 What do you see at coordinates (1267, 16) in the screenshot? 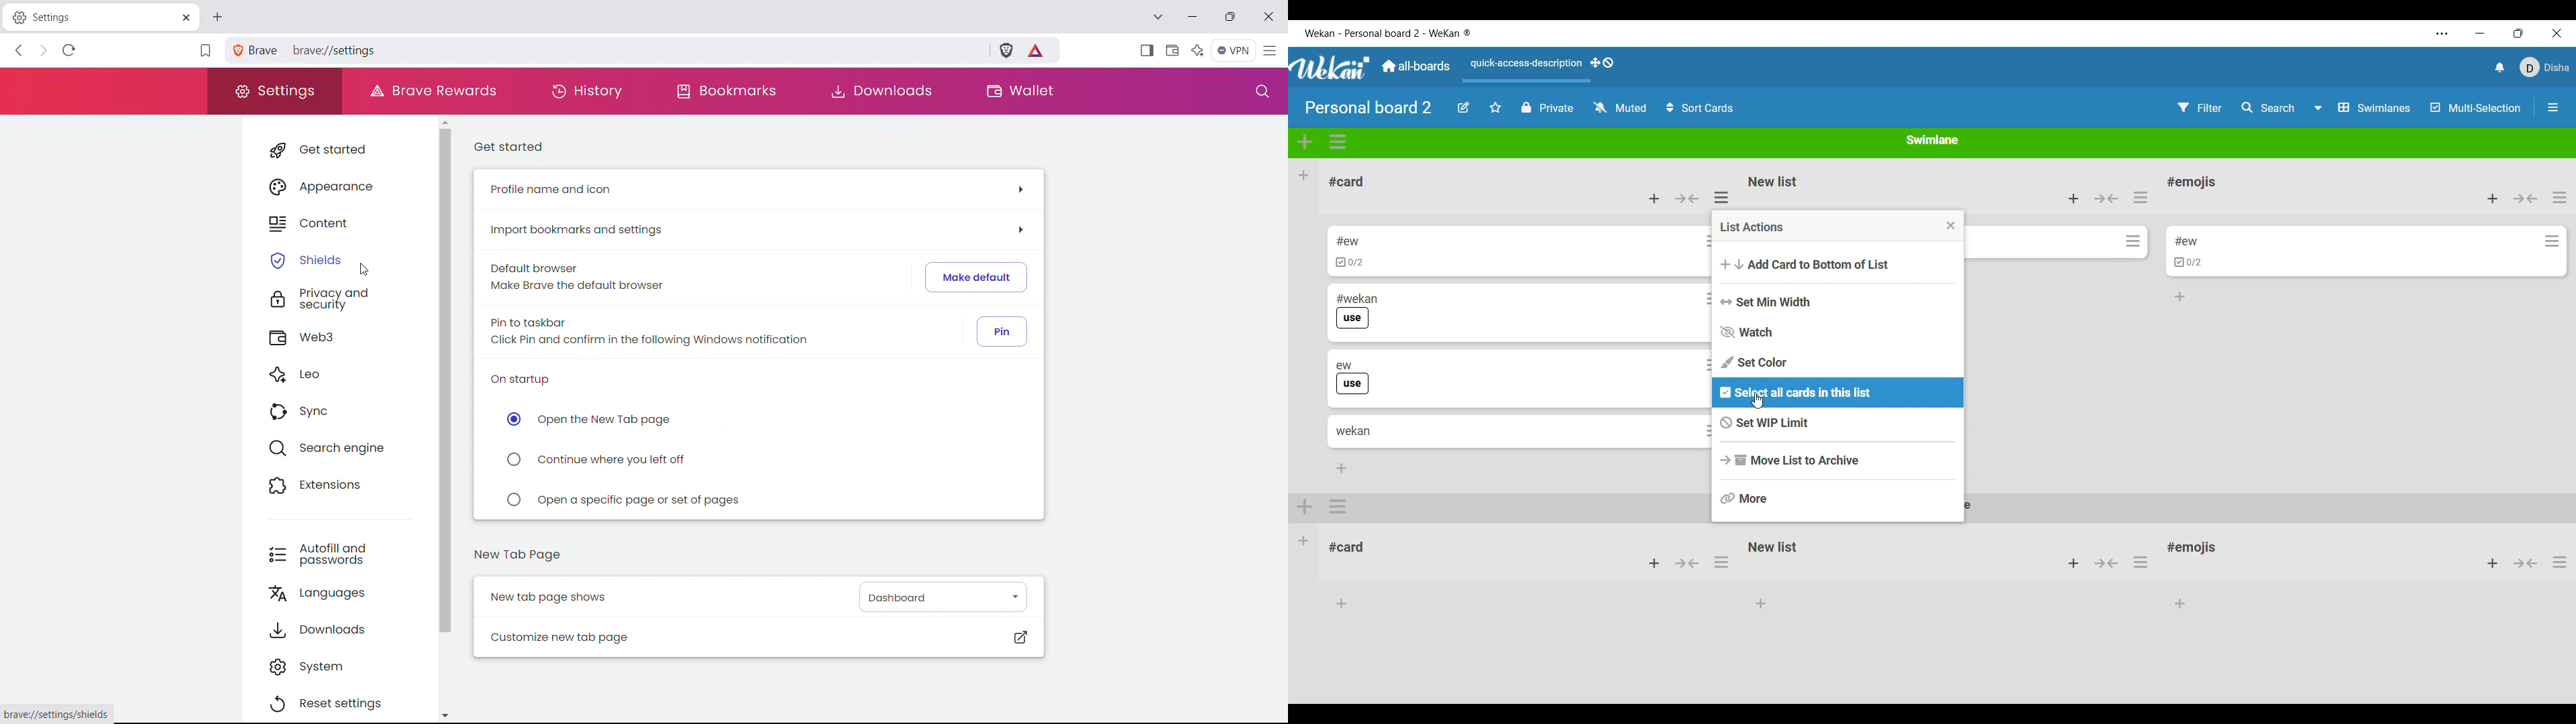
I see `close` at bounding box center [1267, 16].